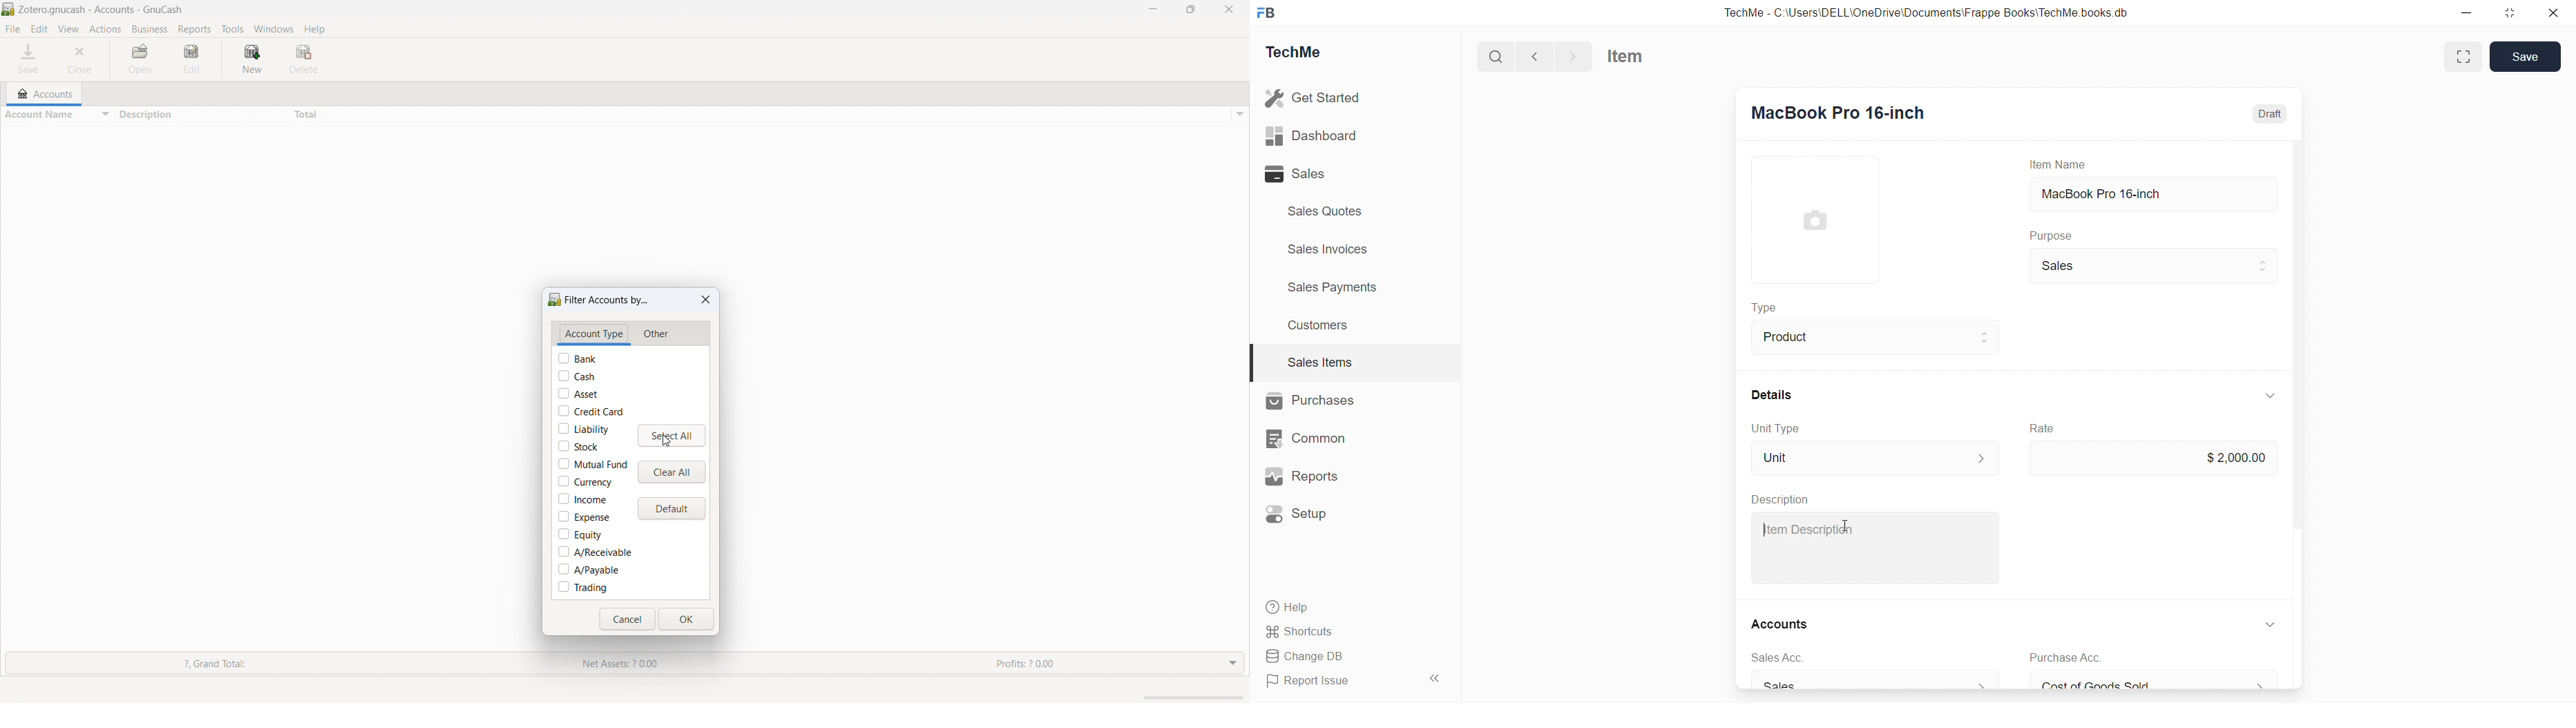 This screenshot has height=728, width=2576. I want to click on Unit Type, so click(1776, 430).